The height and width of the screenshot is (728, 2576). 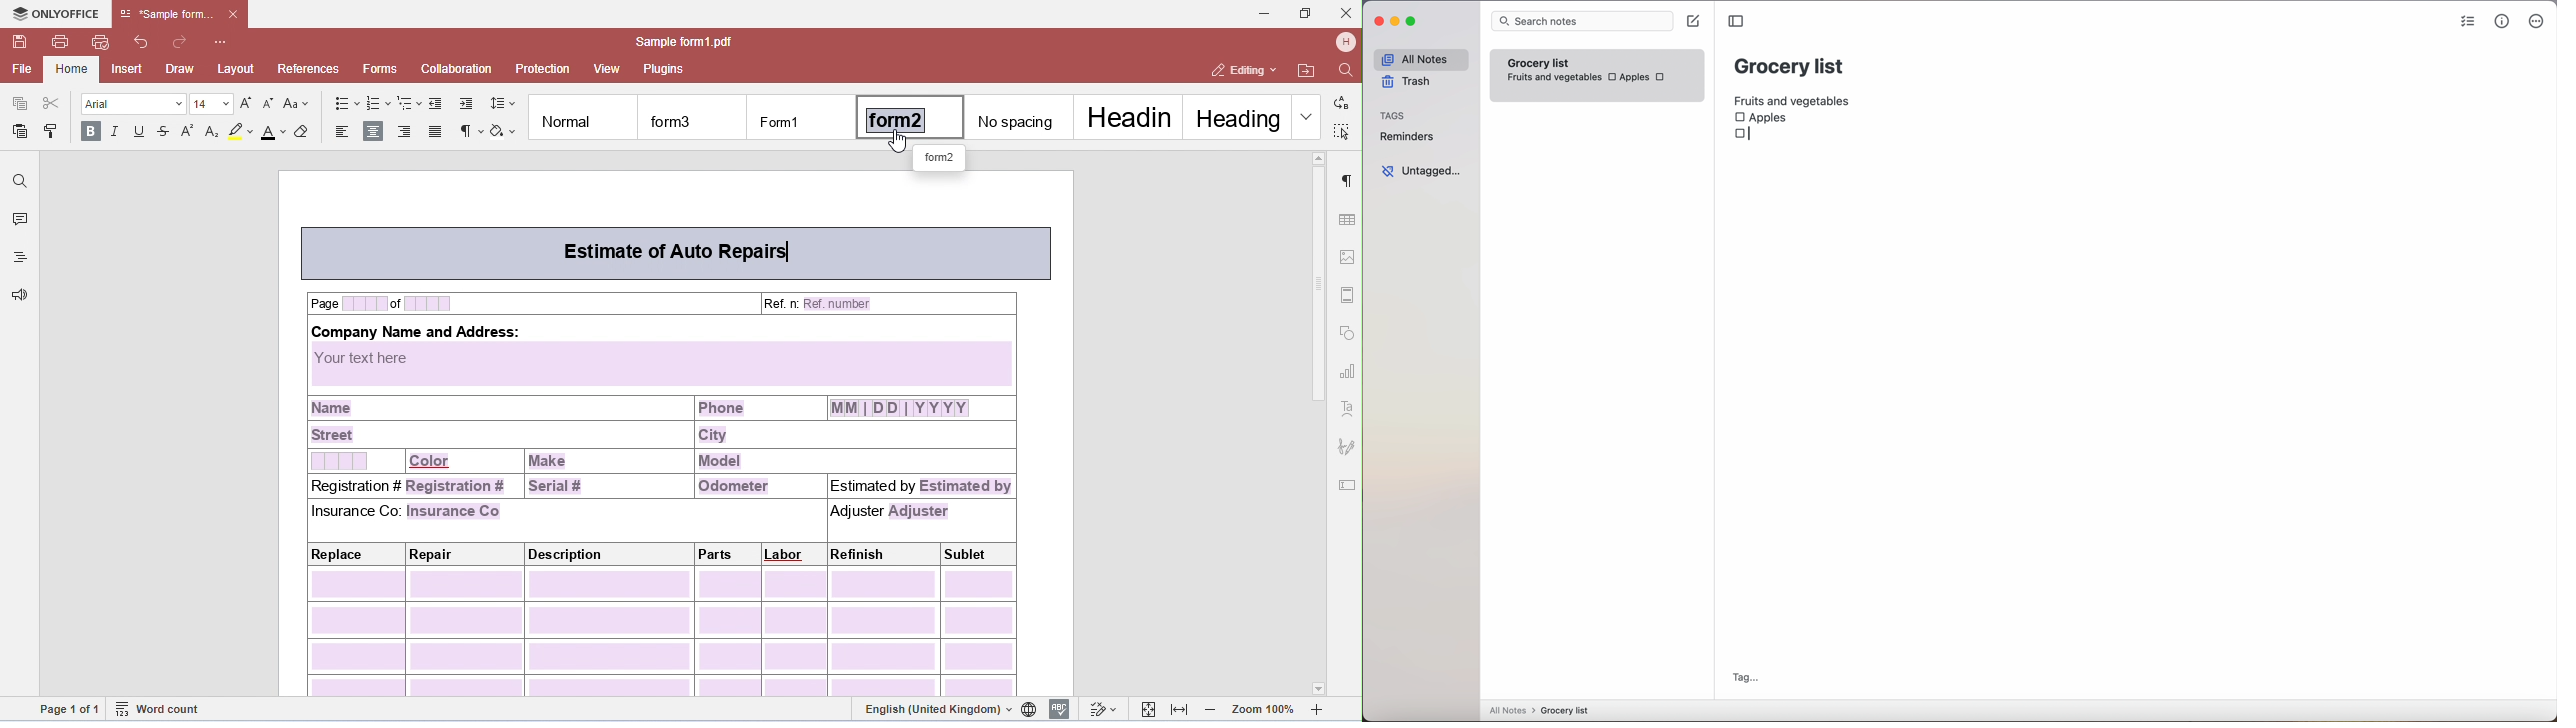 What do you see at coordinates (1738, 21) in the screenshot?
I see `toggle sidebar` at bounding box center [1738, 21].